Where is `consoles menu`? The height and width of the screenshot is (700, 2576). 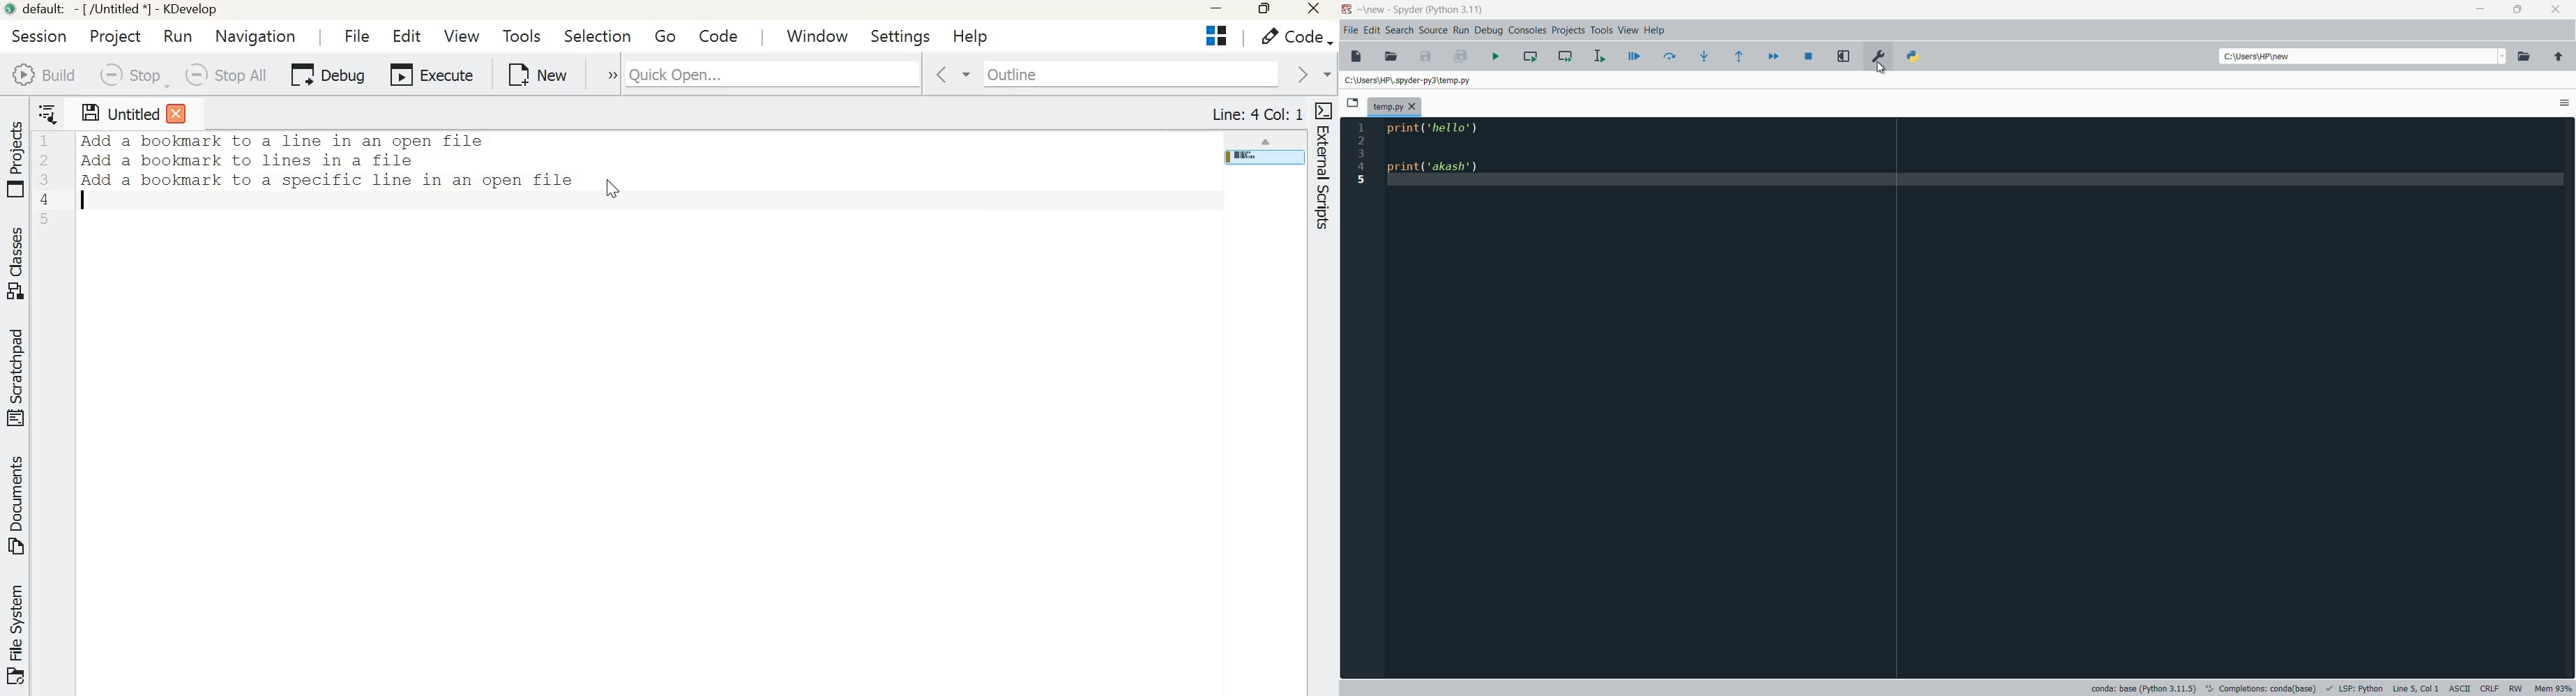 consoles menu is located at coordinates (1529, 30).